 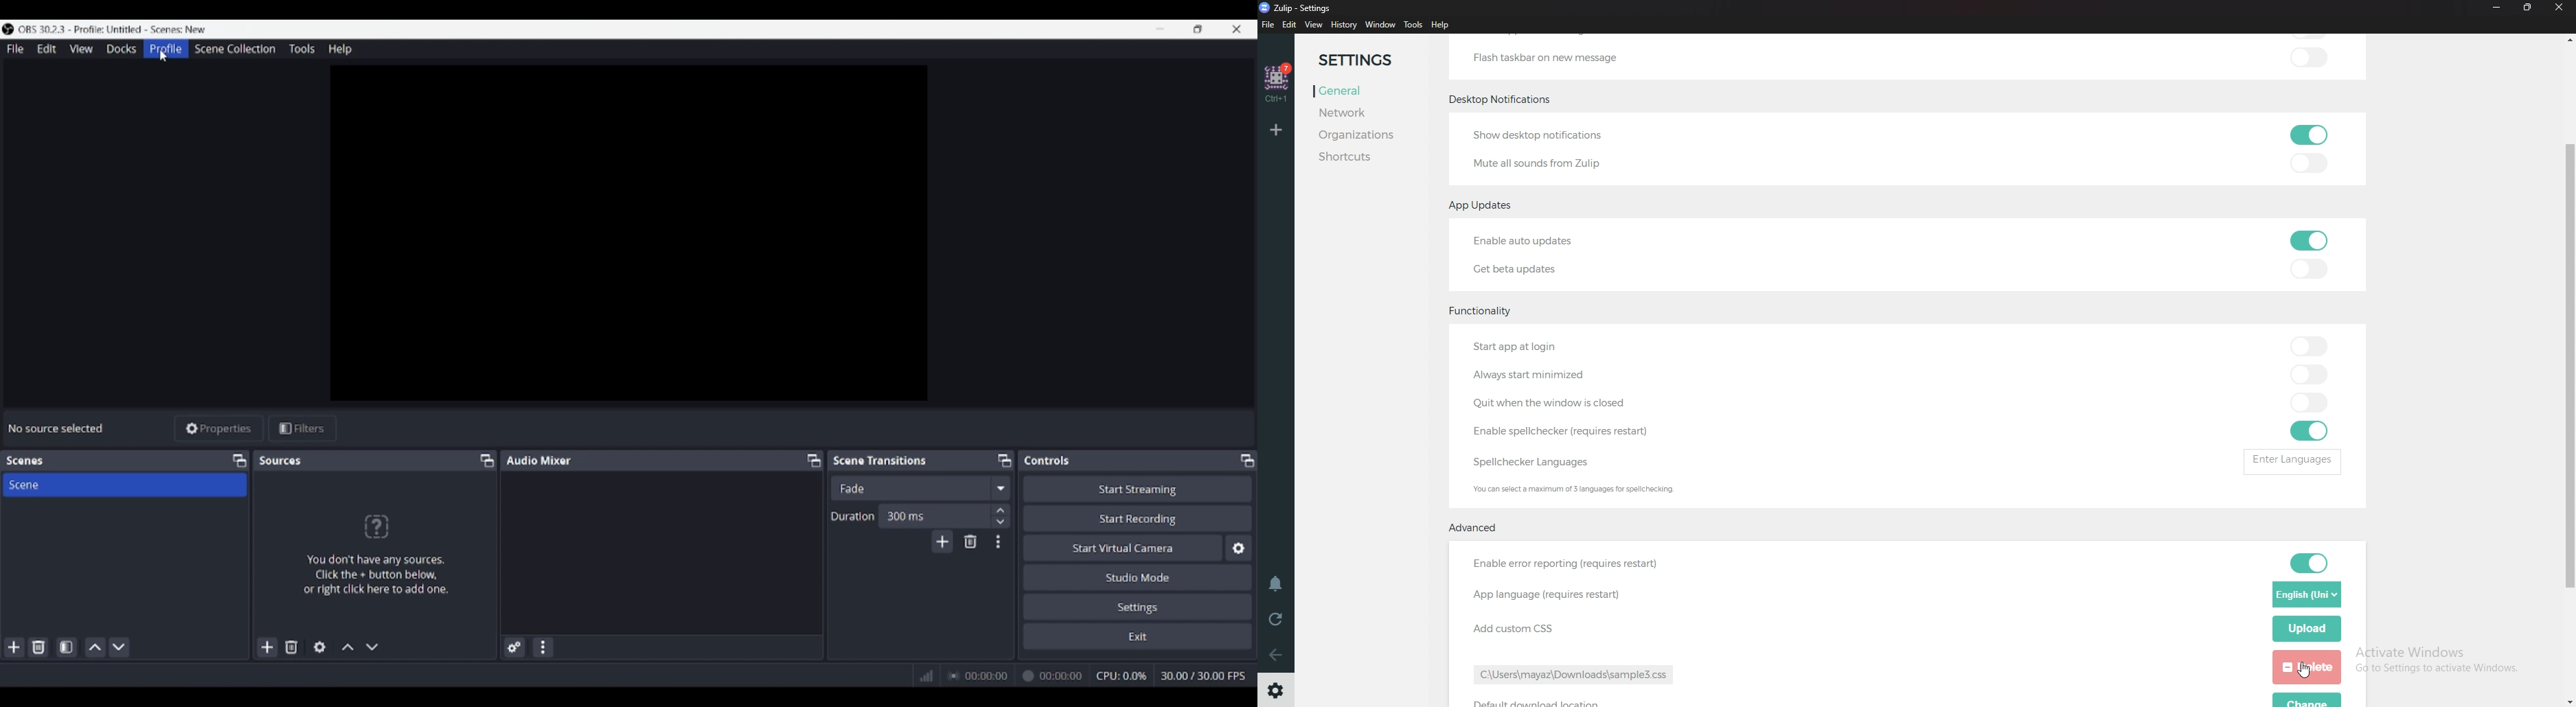 I want to click on Help, so click(x=1442, y=25).